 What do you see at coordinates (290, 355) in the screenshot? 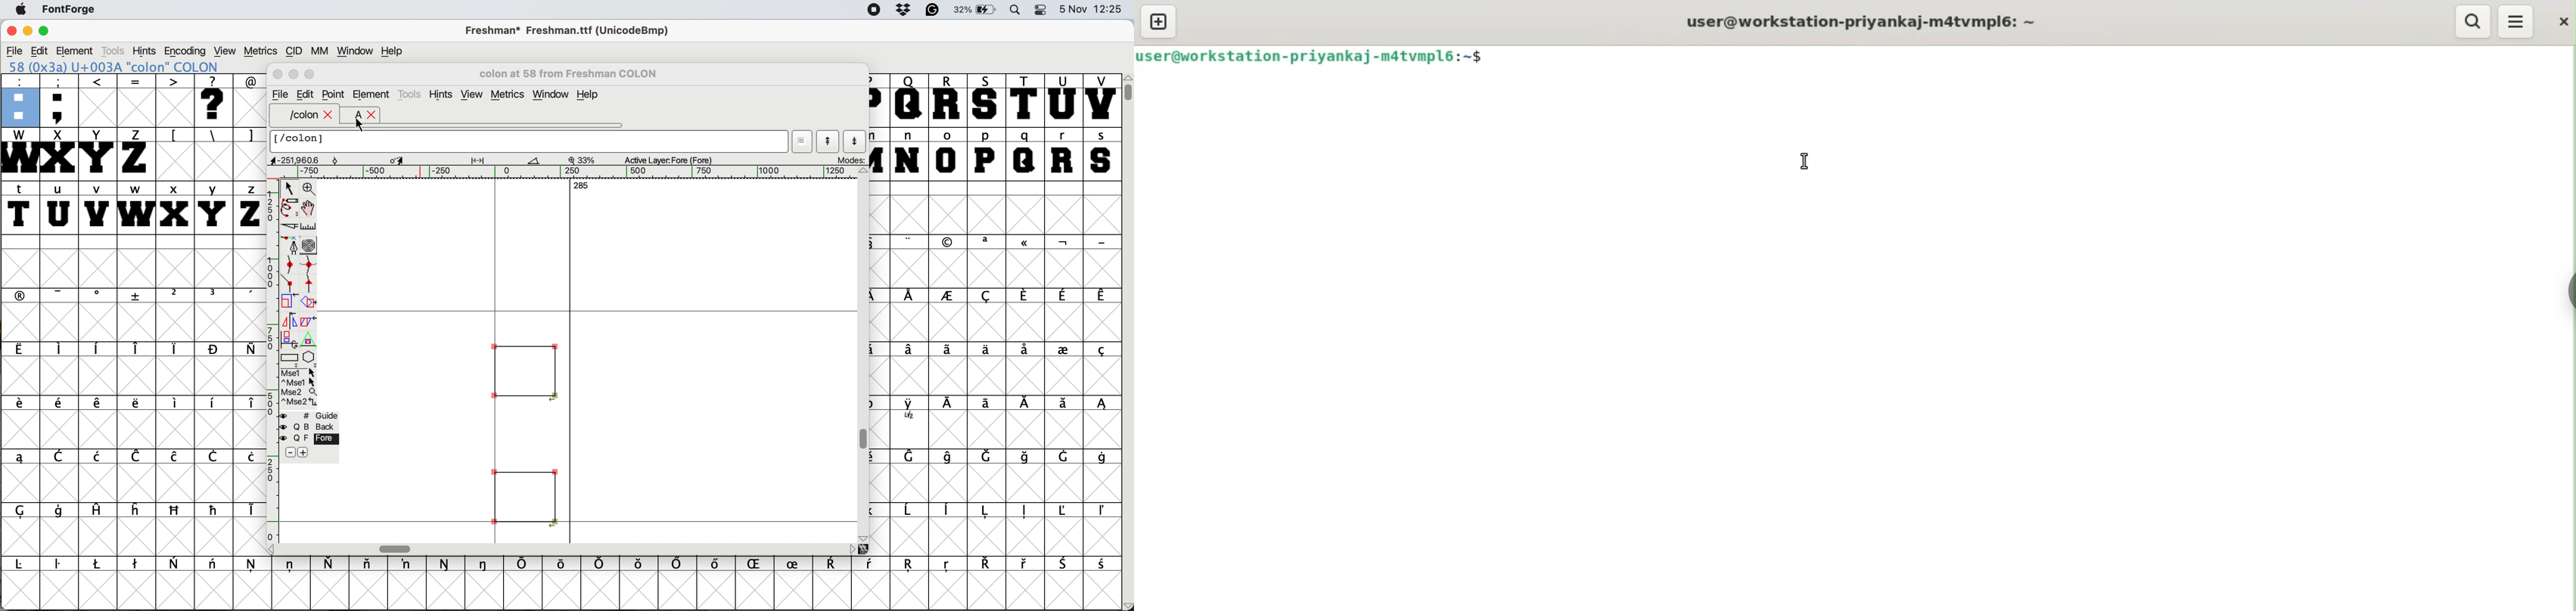
I see `rectangle or box` at bounding box center [290, 355].